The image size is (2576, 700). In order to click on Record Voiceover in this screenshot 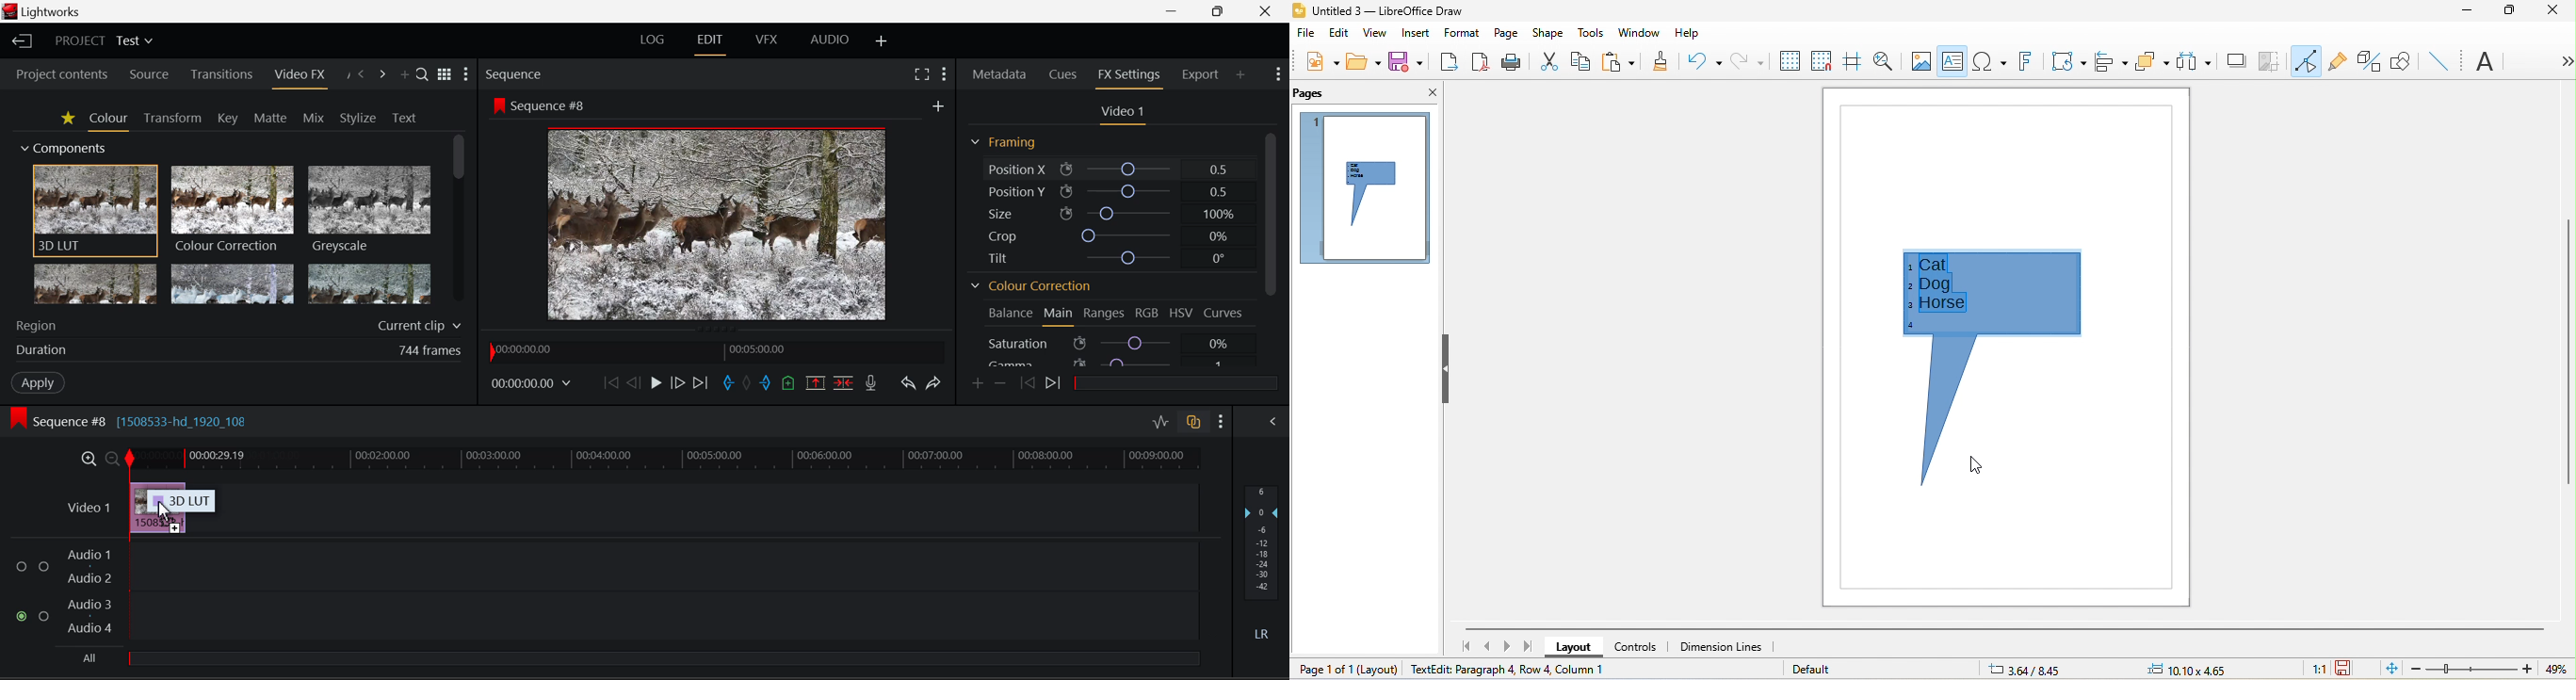, I will do `click(871, 383)`.